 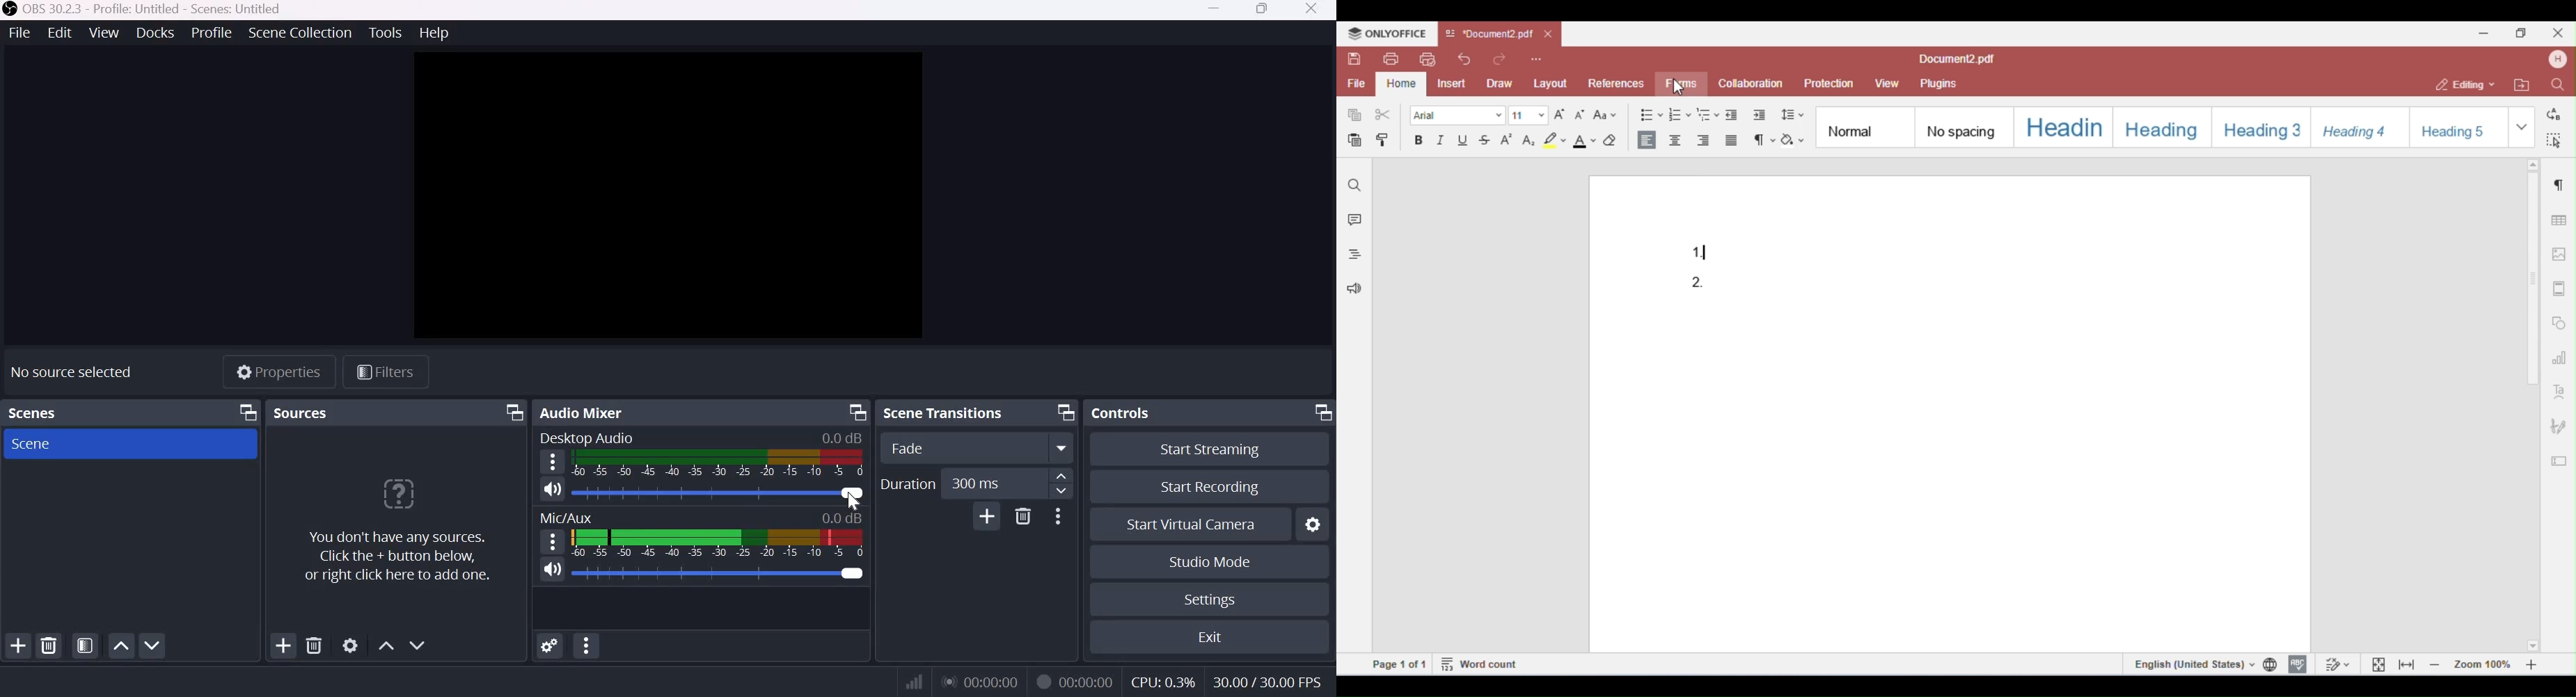 What do you see at coordinates (908, 483) in the screenshot?
I see `Duration` at bounding box center [908, 483].